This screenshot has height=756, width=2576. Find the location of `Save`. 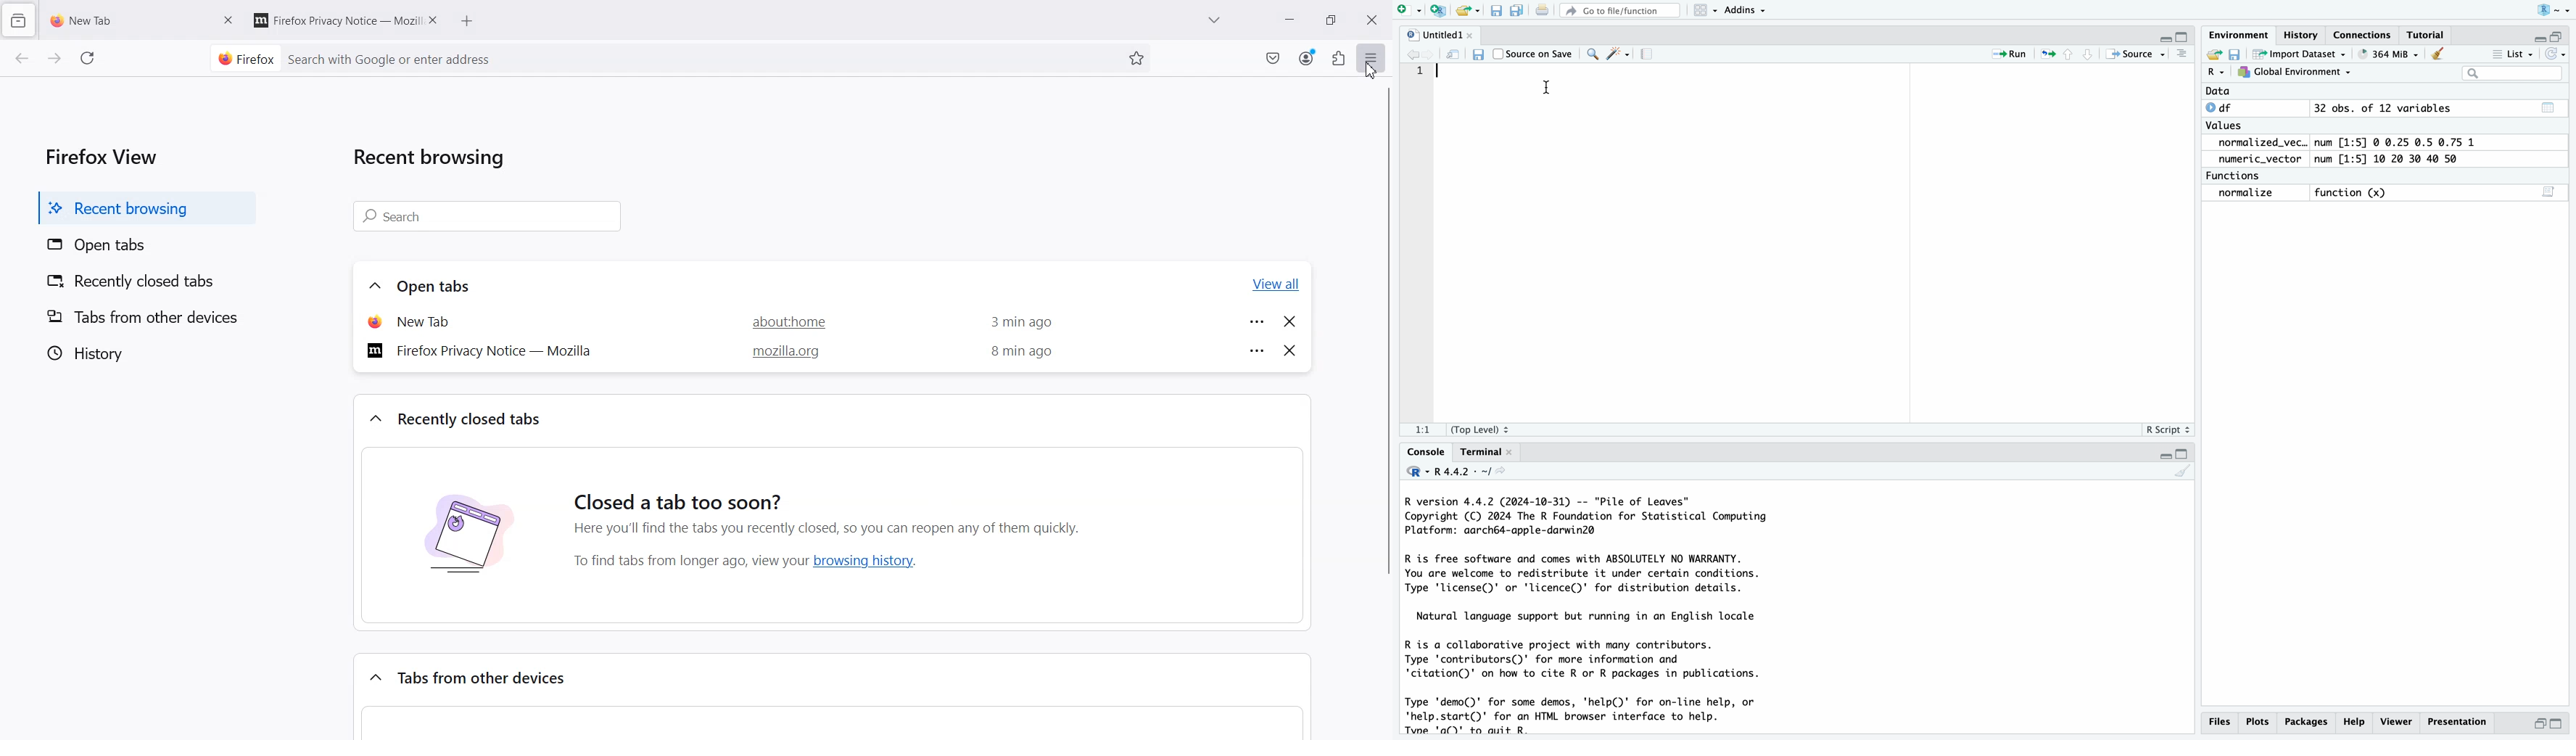

Save is located at coordinates (1477, 54).